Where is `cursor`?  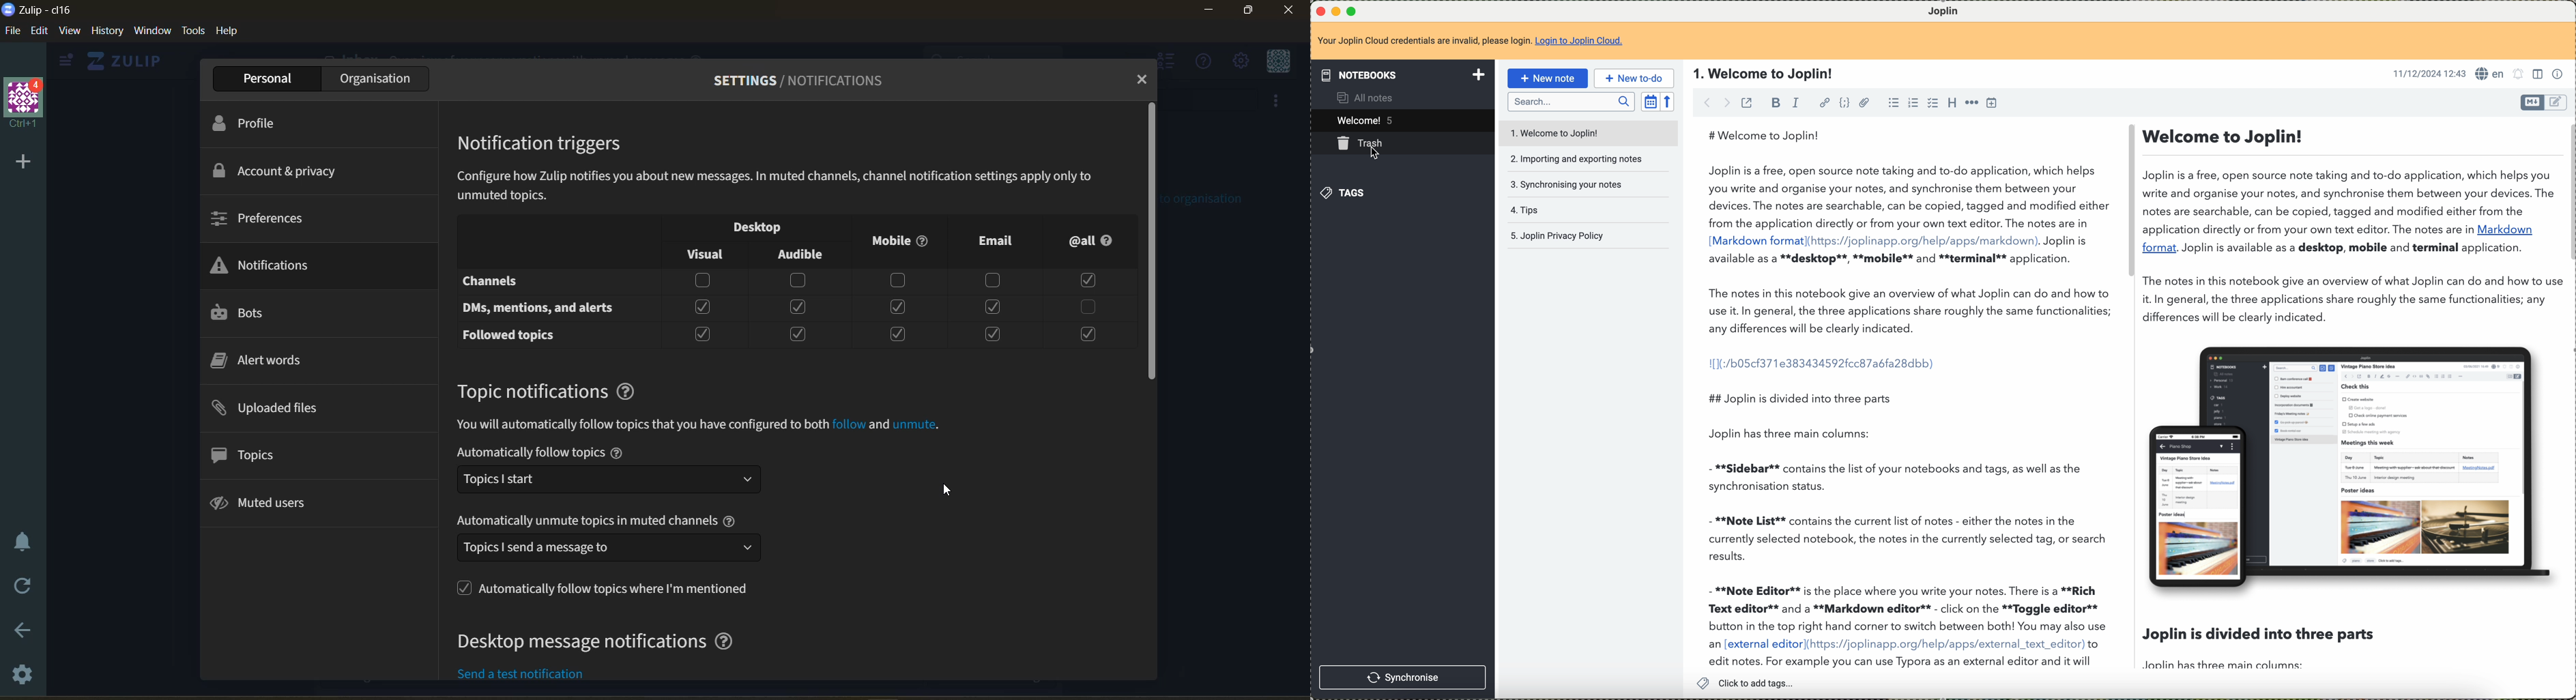
cursor is located at coordinates (1372, 150).